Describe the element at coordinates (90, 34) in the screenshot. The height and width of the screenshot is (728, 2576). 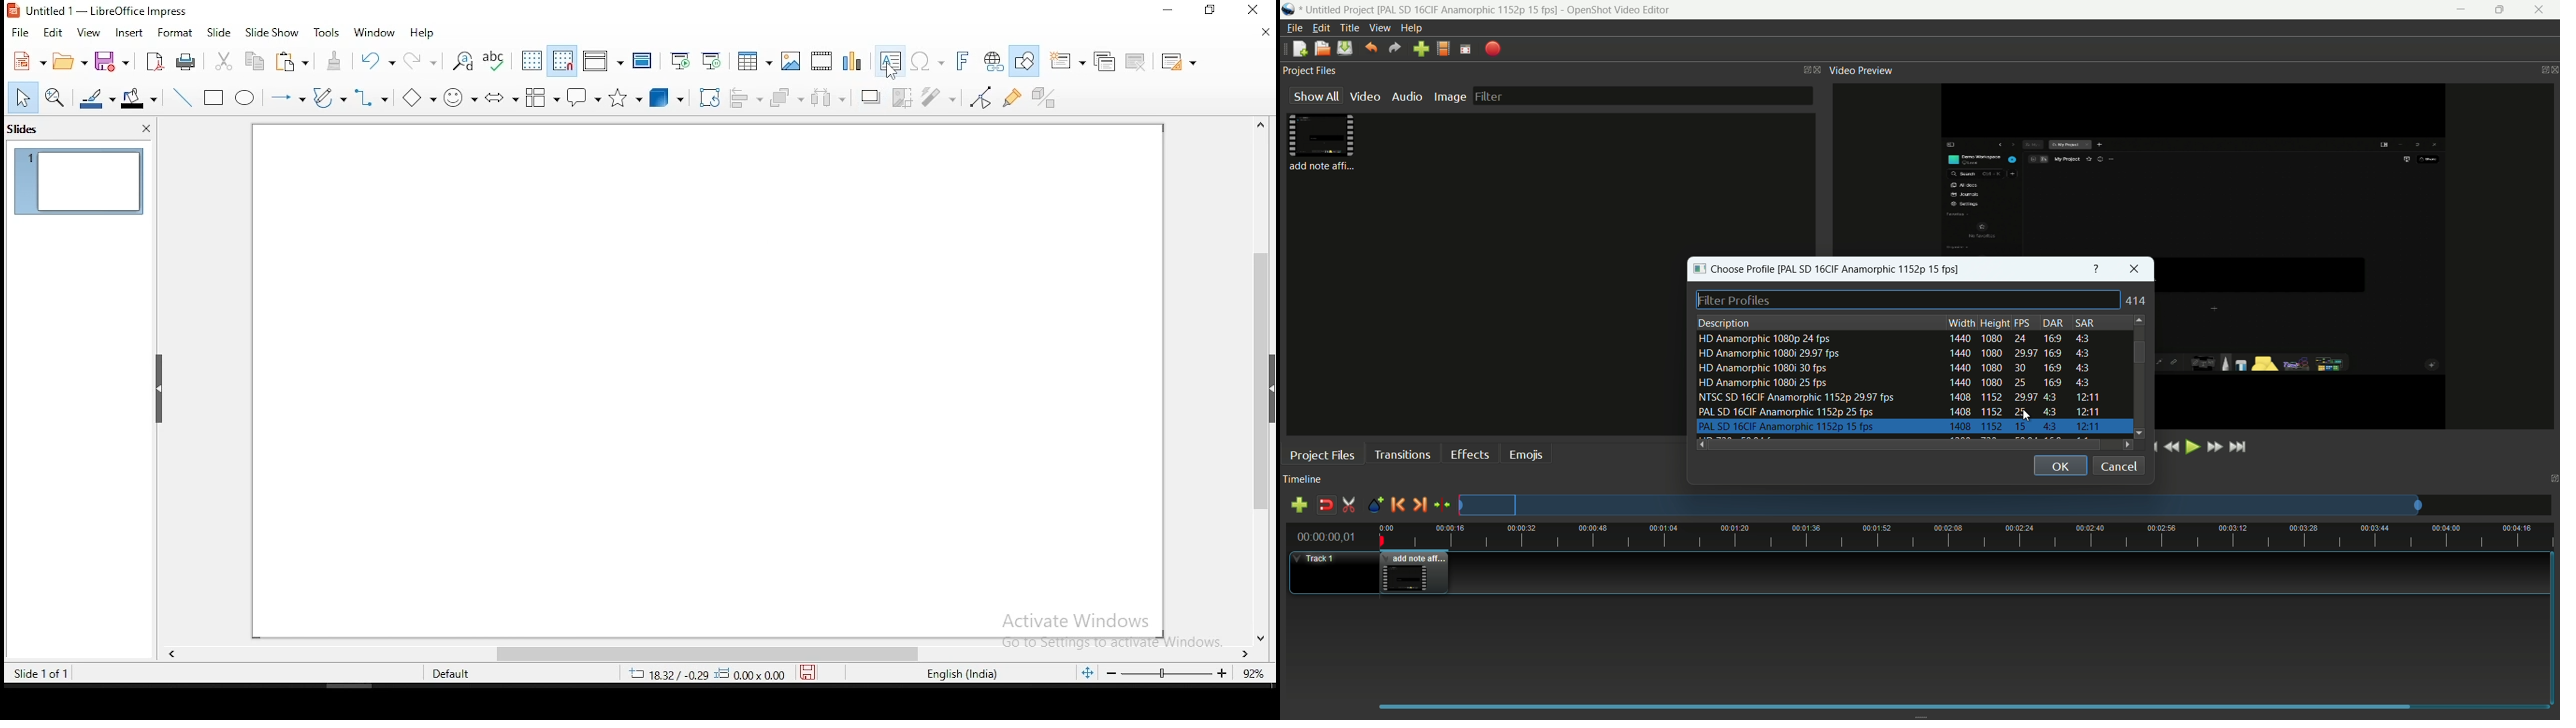
I see `view` at that location.